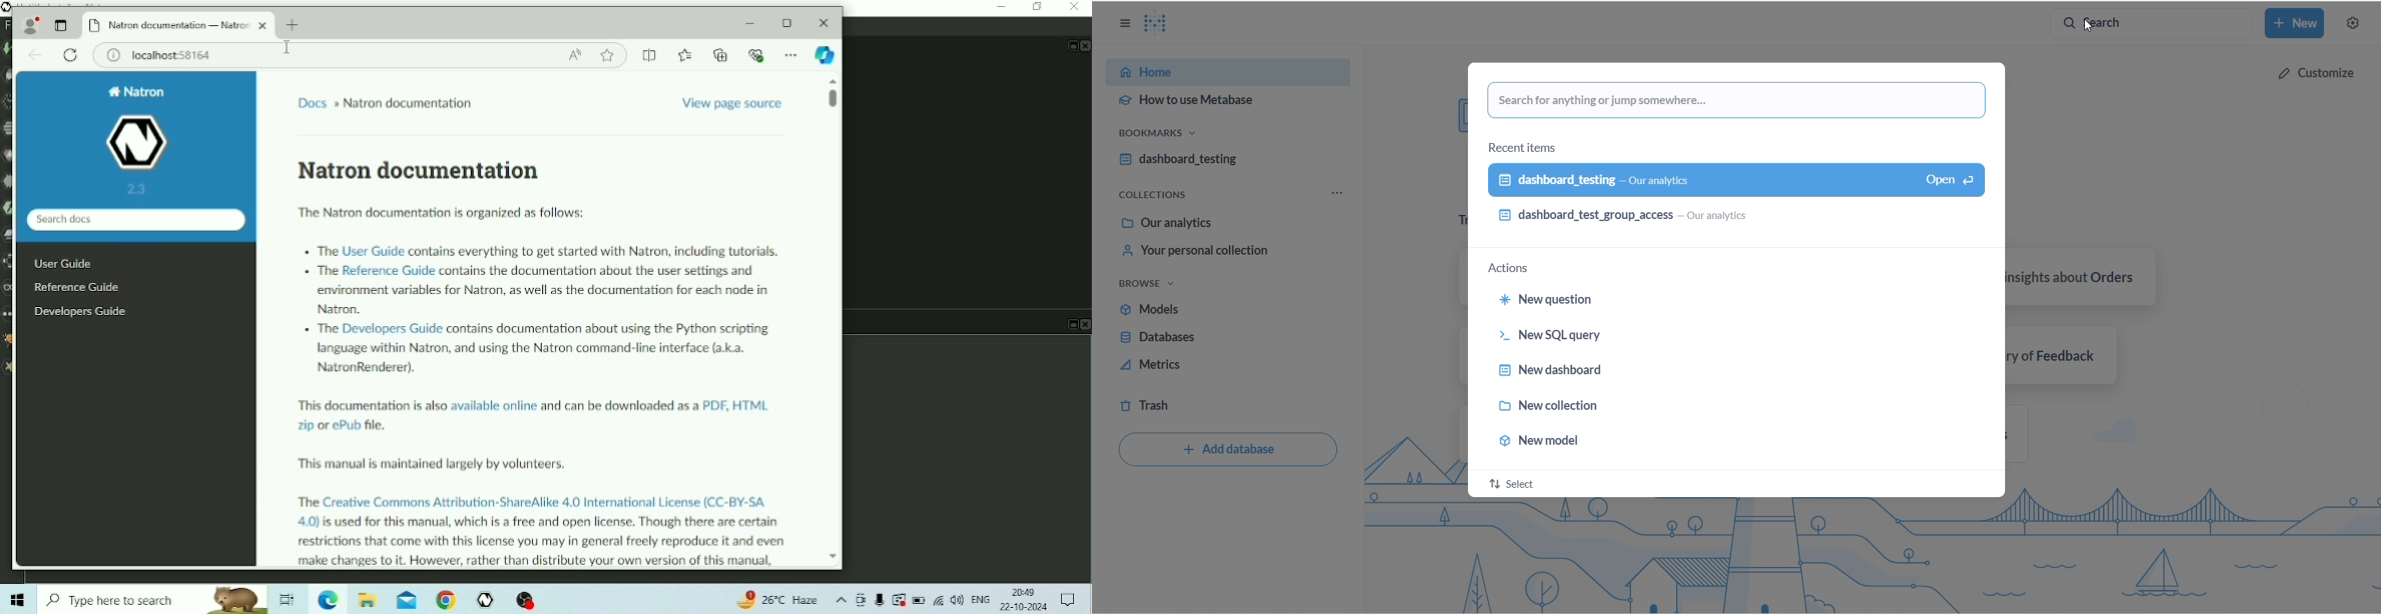 The height and width of the screenshot is (616, 2408). I want to click on new model, so click(1546, 437).